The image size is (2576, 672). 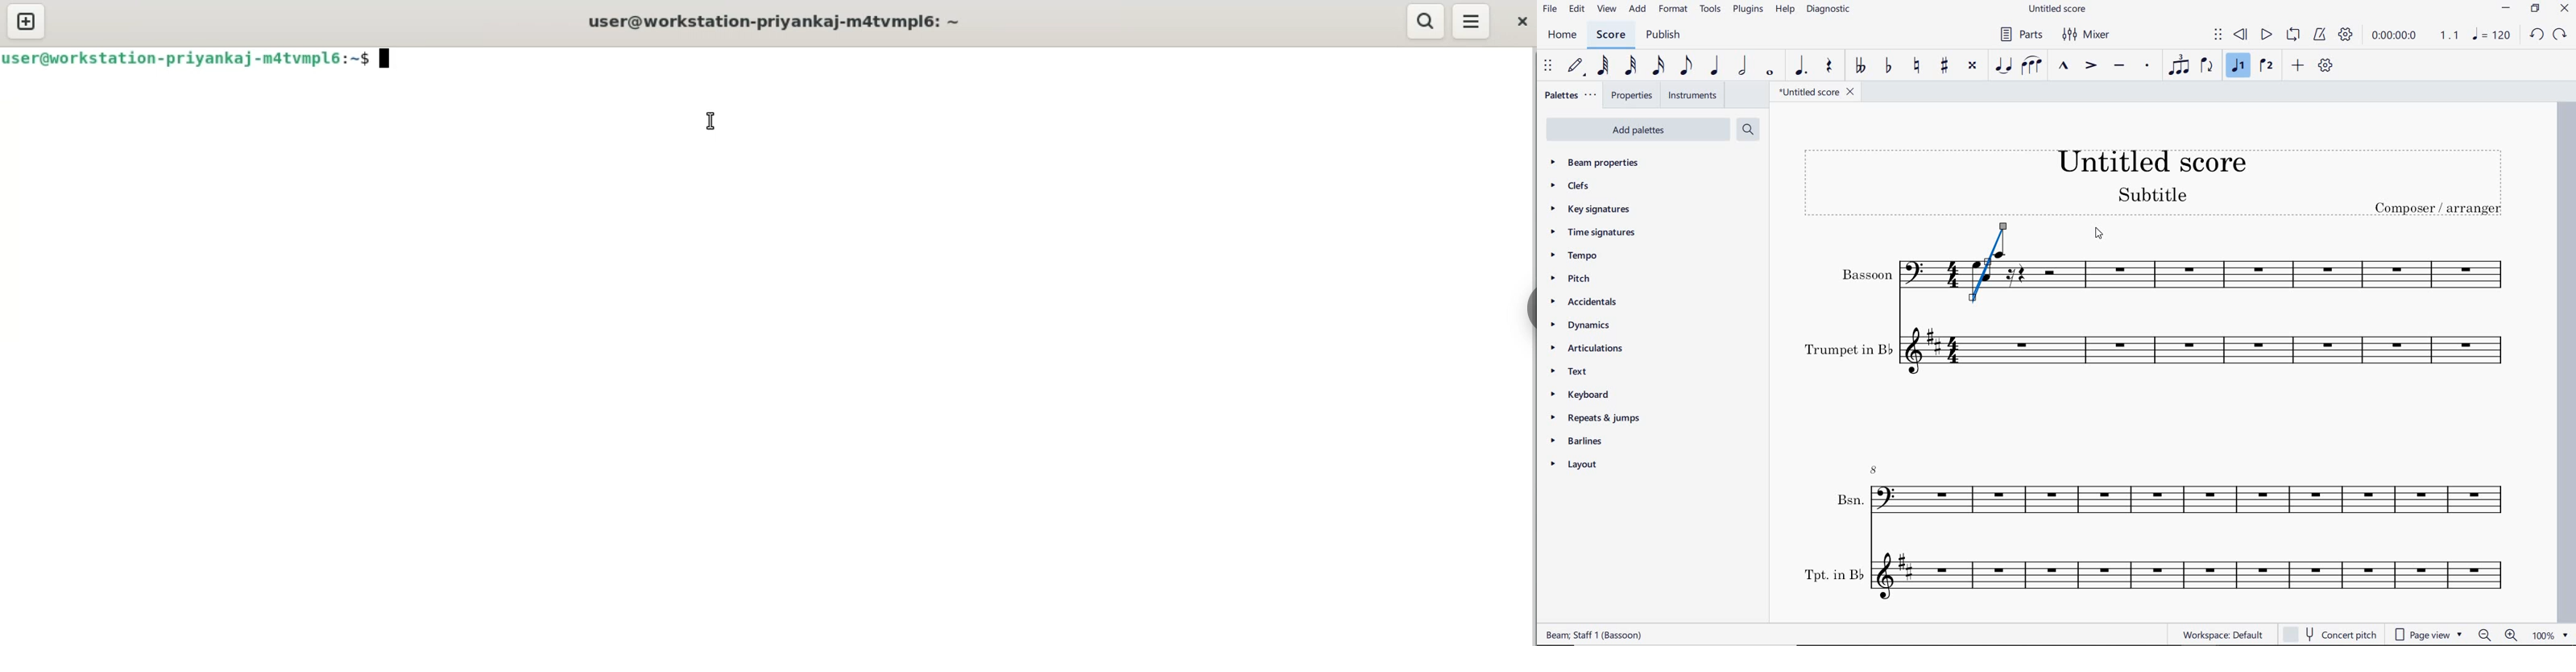 What do you see at coordinates (1630, 65) in the screenshot?
I see `32nd note` at bounding box center [1630, 65].